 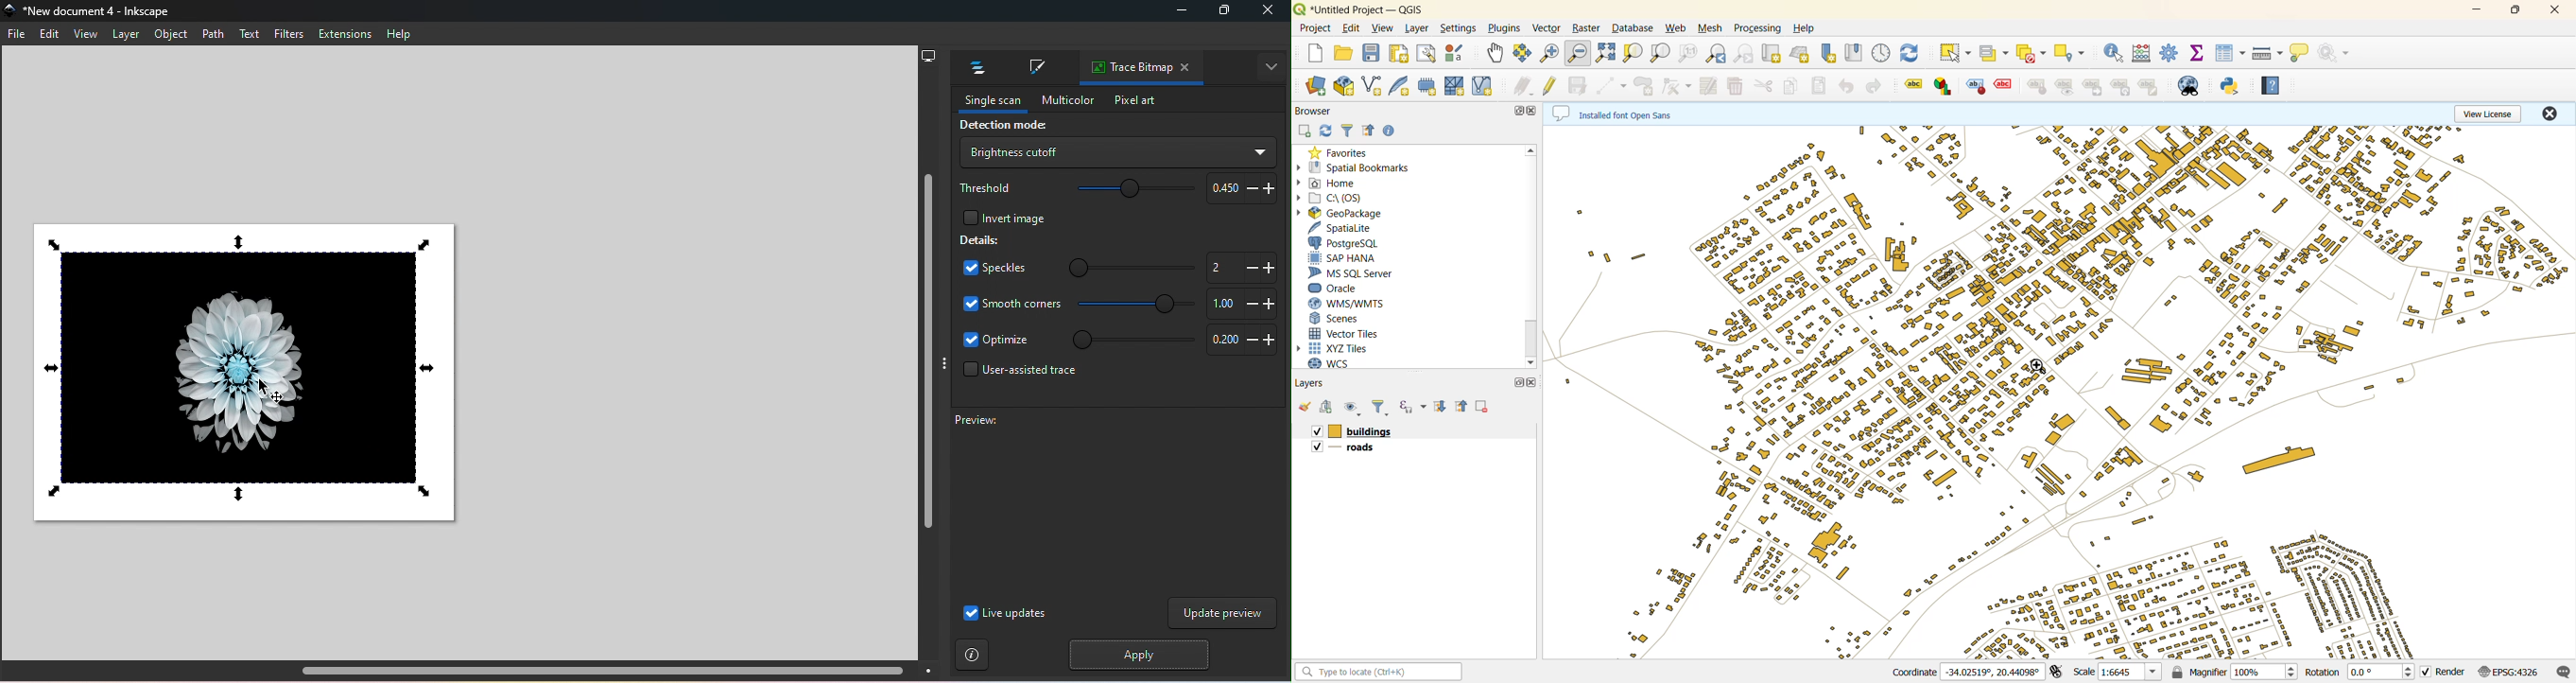 What do you see at coordinates (287, 33) in the screenshot?
I see `Filters` at bounding box center [287, 33].